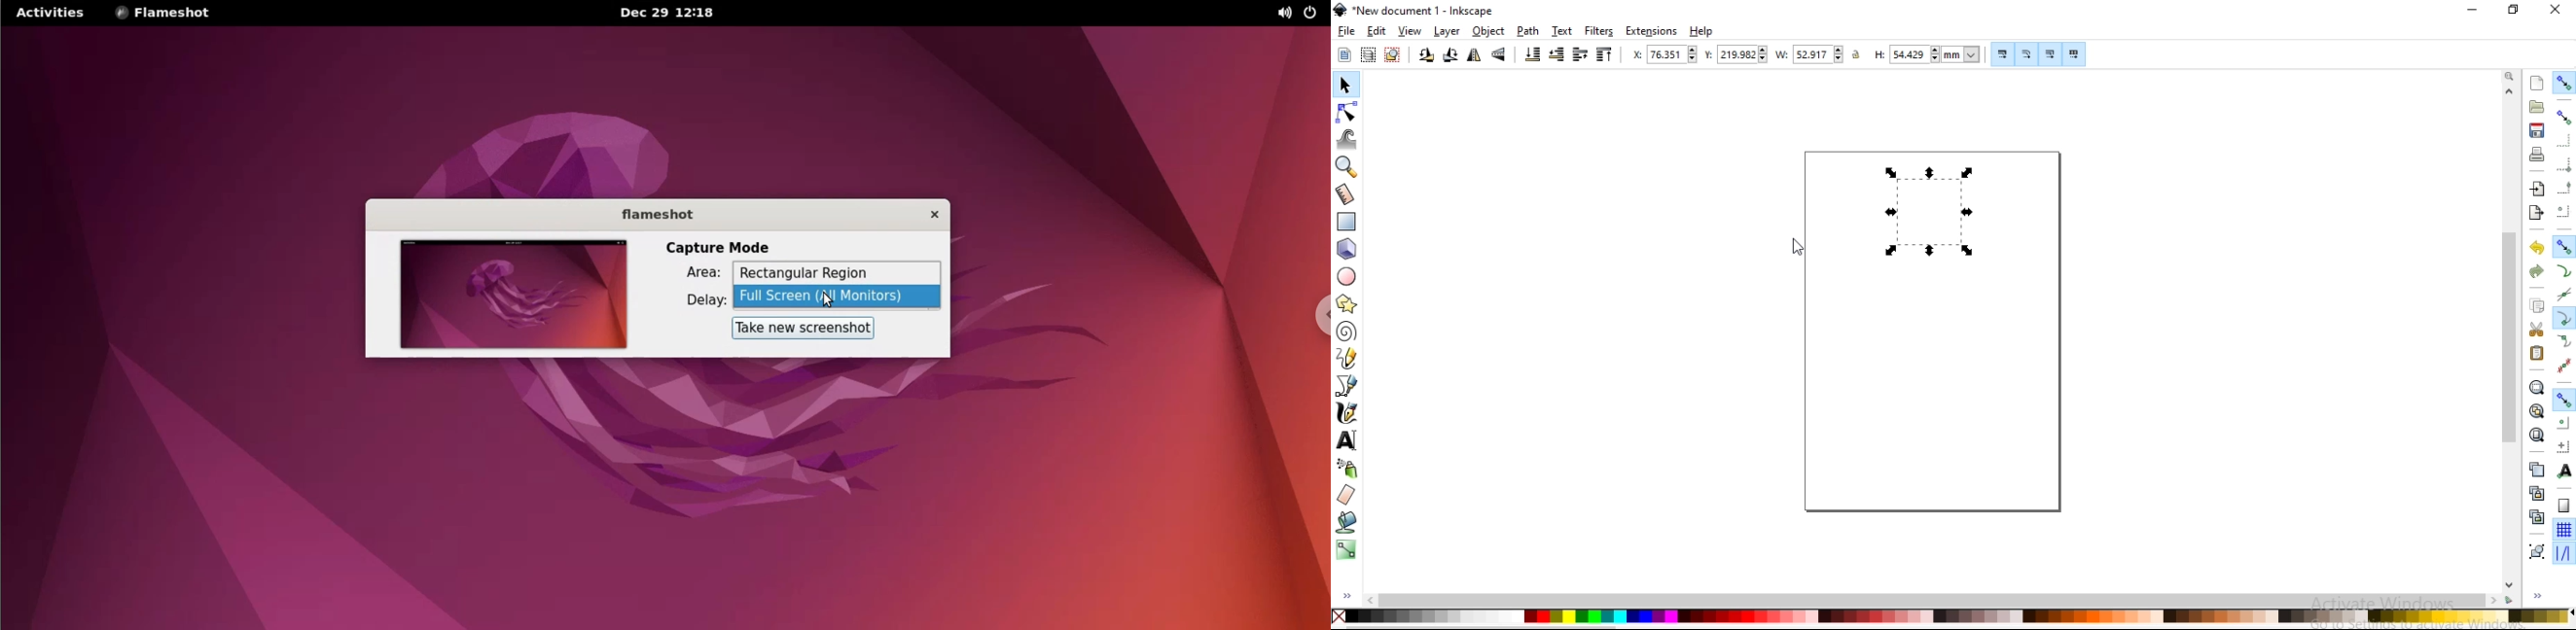 This screenshot has height=644, width=2576. What do you see at coordinates (1488, 31) in the screenshot?
I see `object` at bounding box center [1488, 31].